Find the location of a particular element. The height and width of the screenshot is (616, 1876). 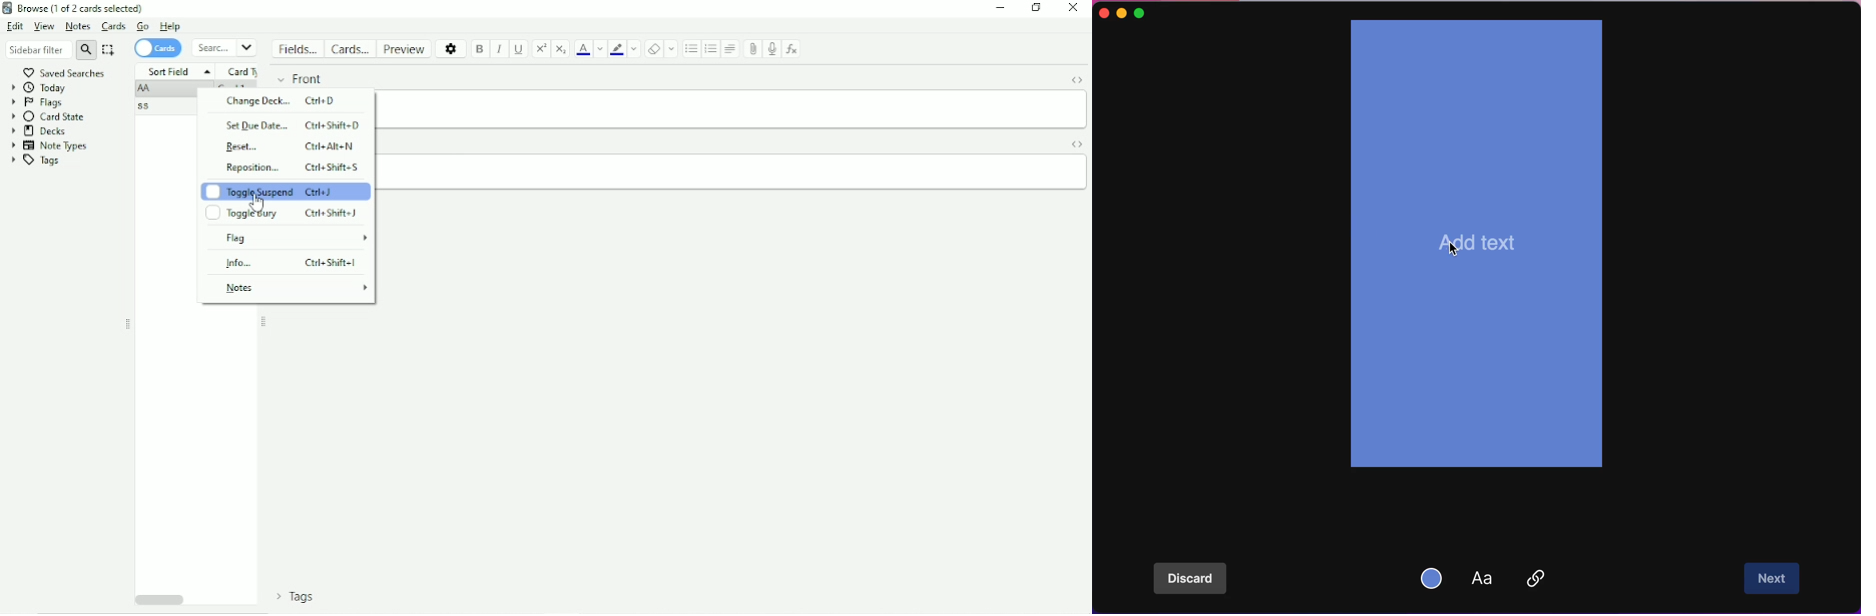

Unordered list is located at coordinates (692, 49).